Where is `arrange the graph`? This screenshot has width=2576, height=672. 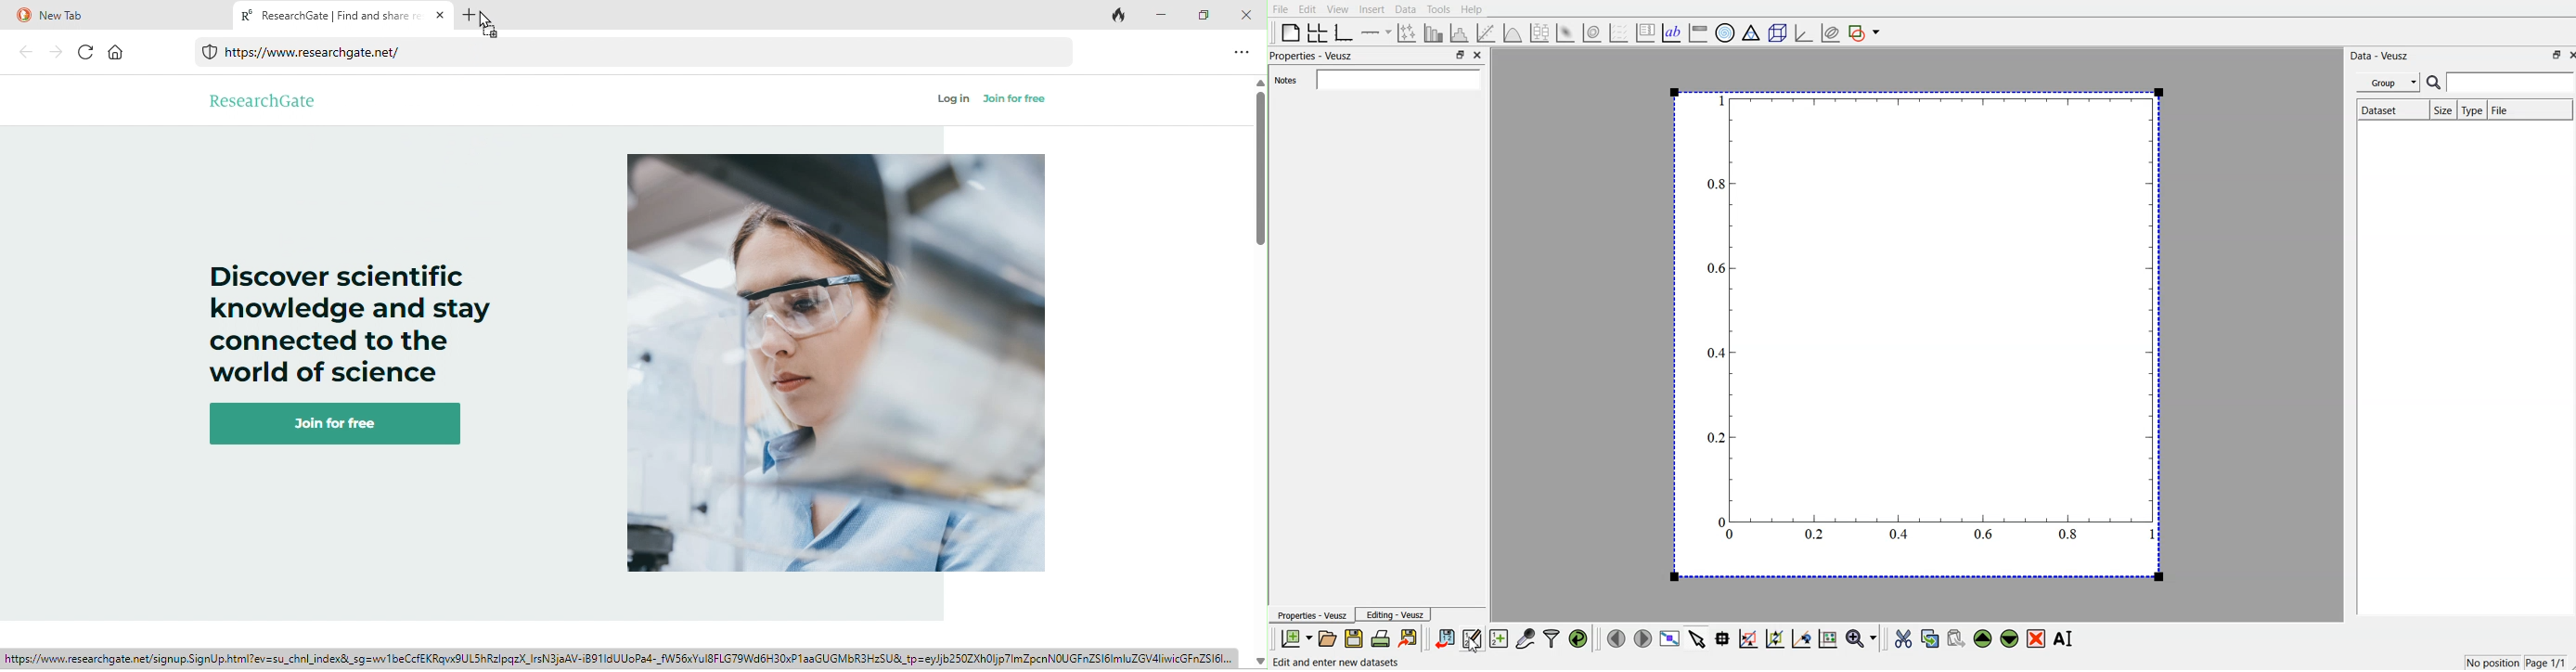 arrange the graph is located at coordinates (1318, 31).